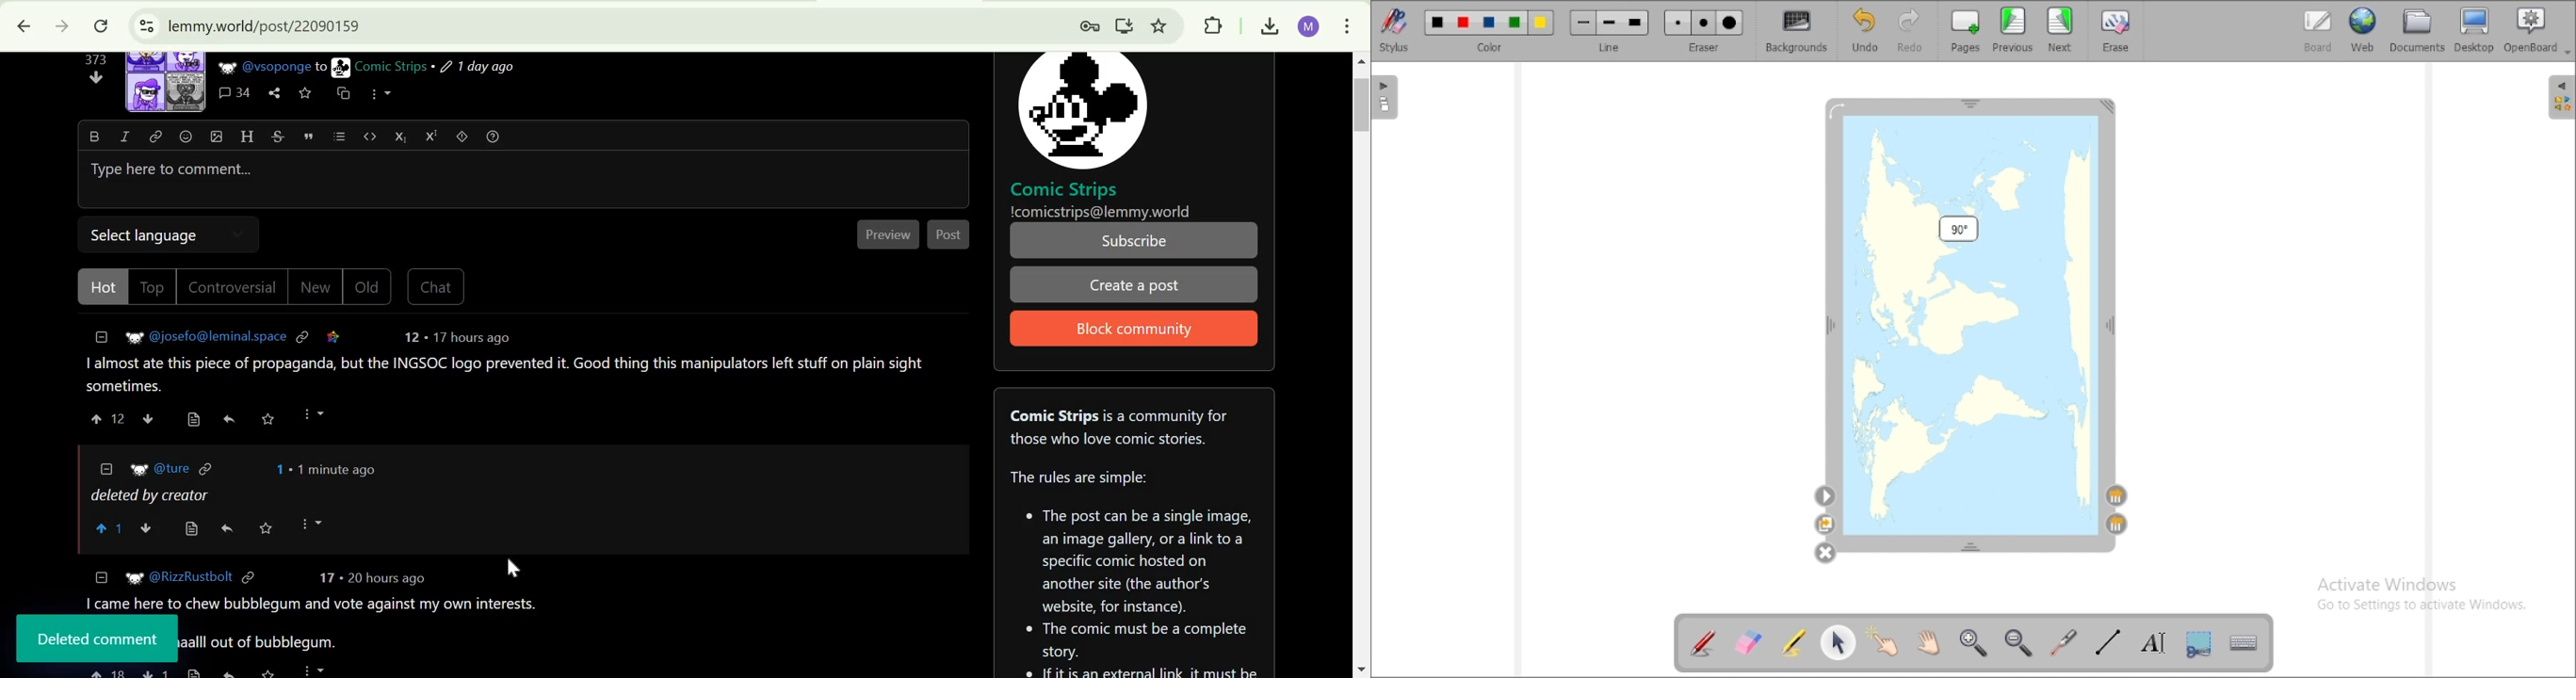 The height and width of the screenshot is (700, 2576). What do you see at coordinates (368, 286) in the screenshot?
I see `Old` at bounding box center [368, 286].